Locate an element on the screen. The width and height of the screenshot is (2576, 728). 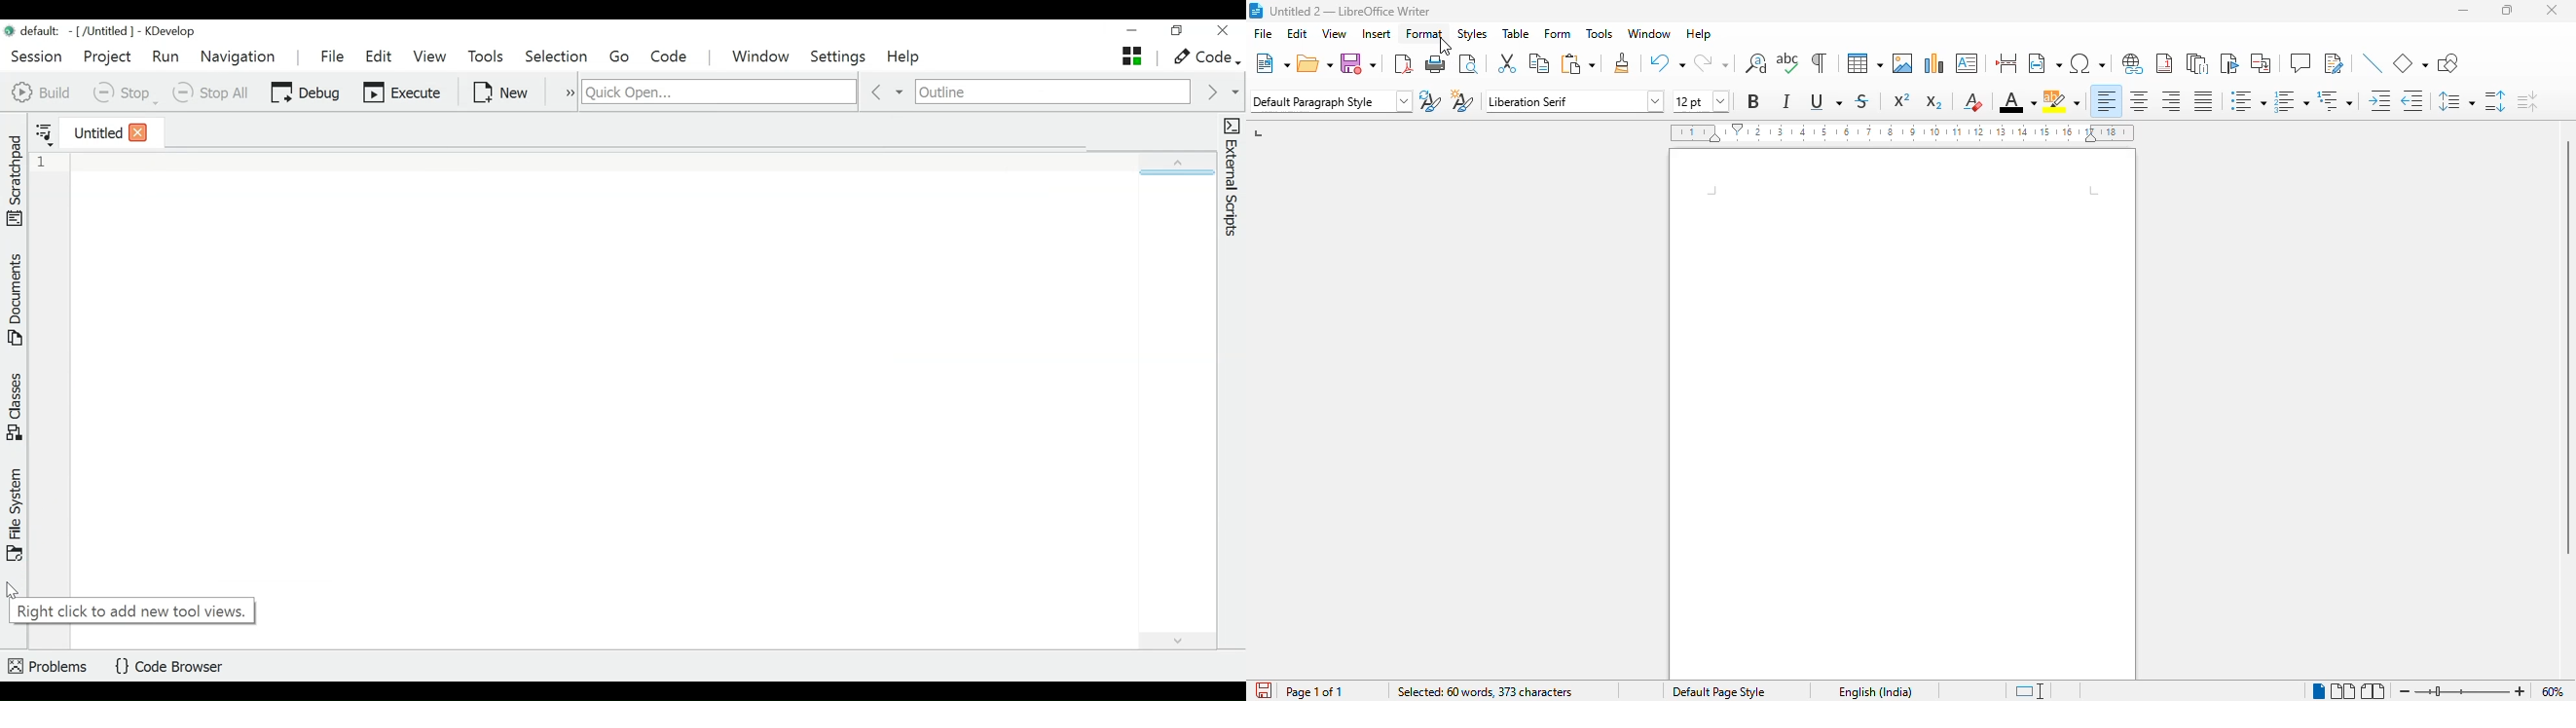
spelling is located at coordinates (1788, 63).